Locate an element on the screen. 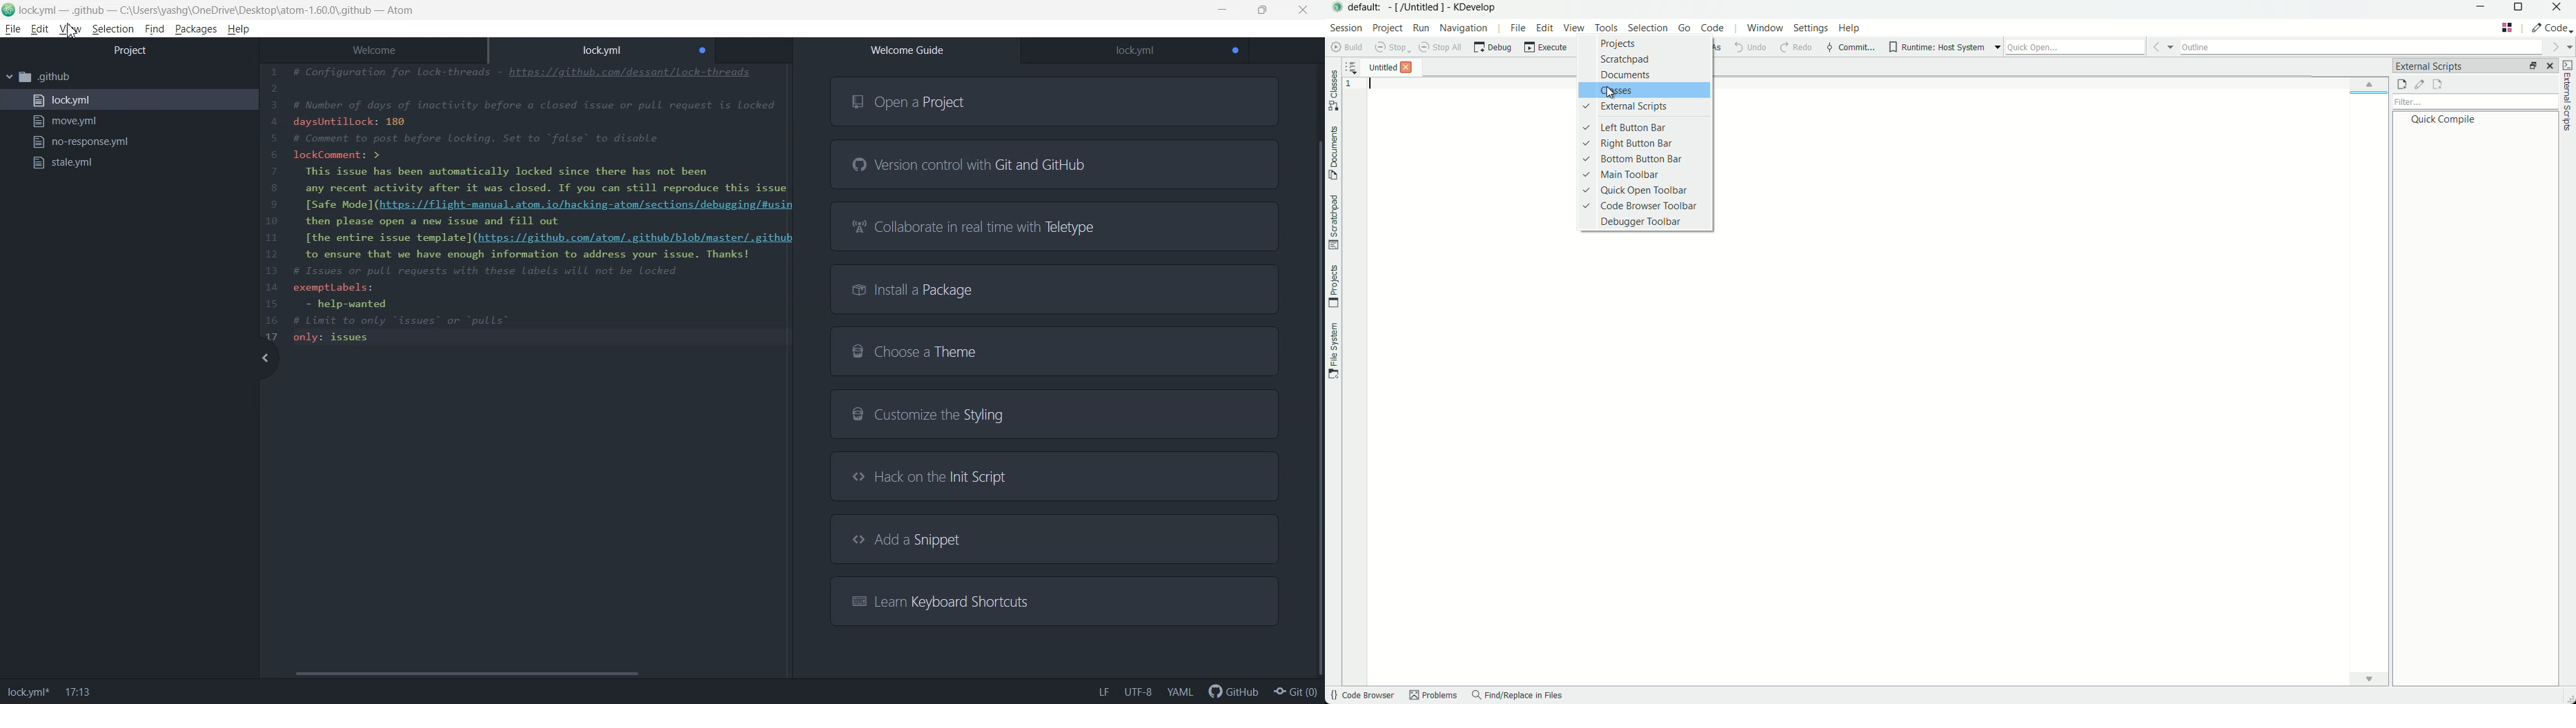 This screenshot has height=728, width=2576. Help is located at coordinates (238, 30).